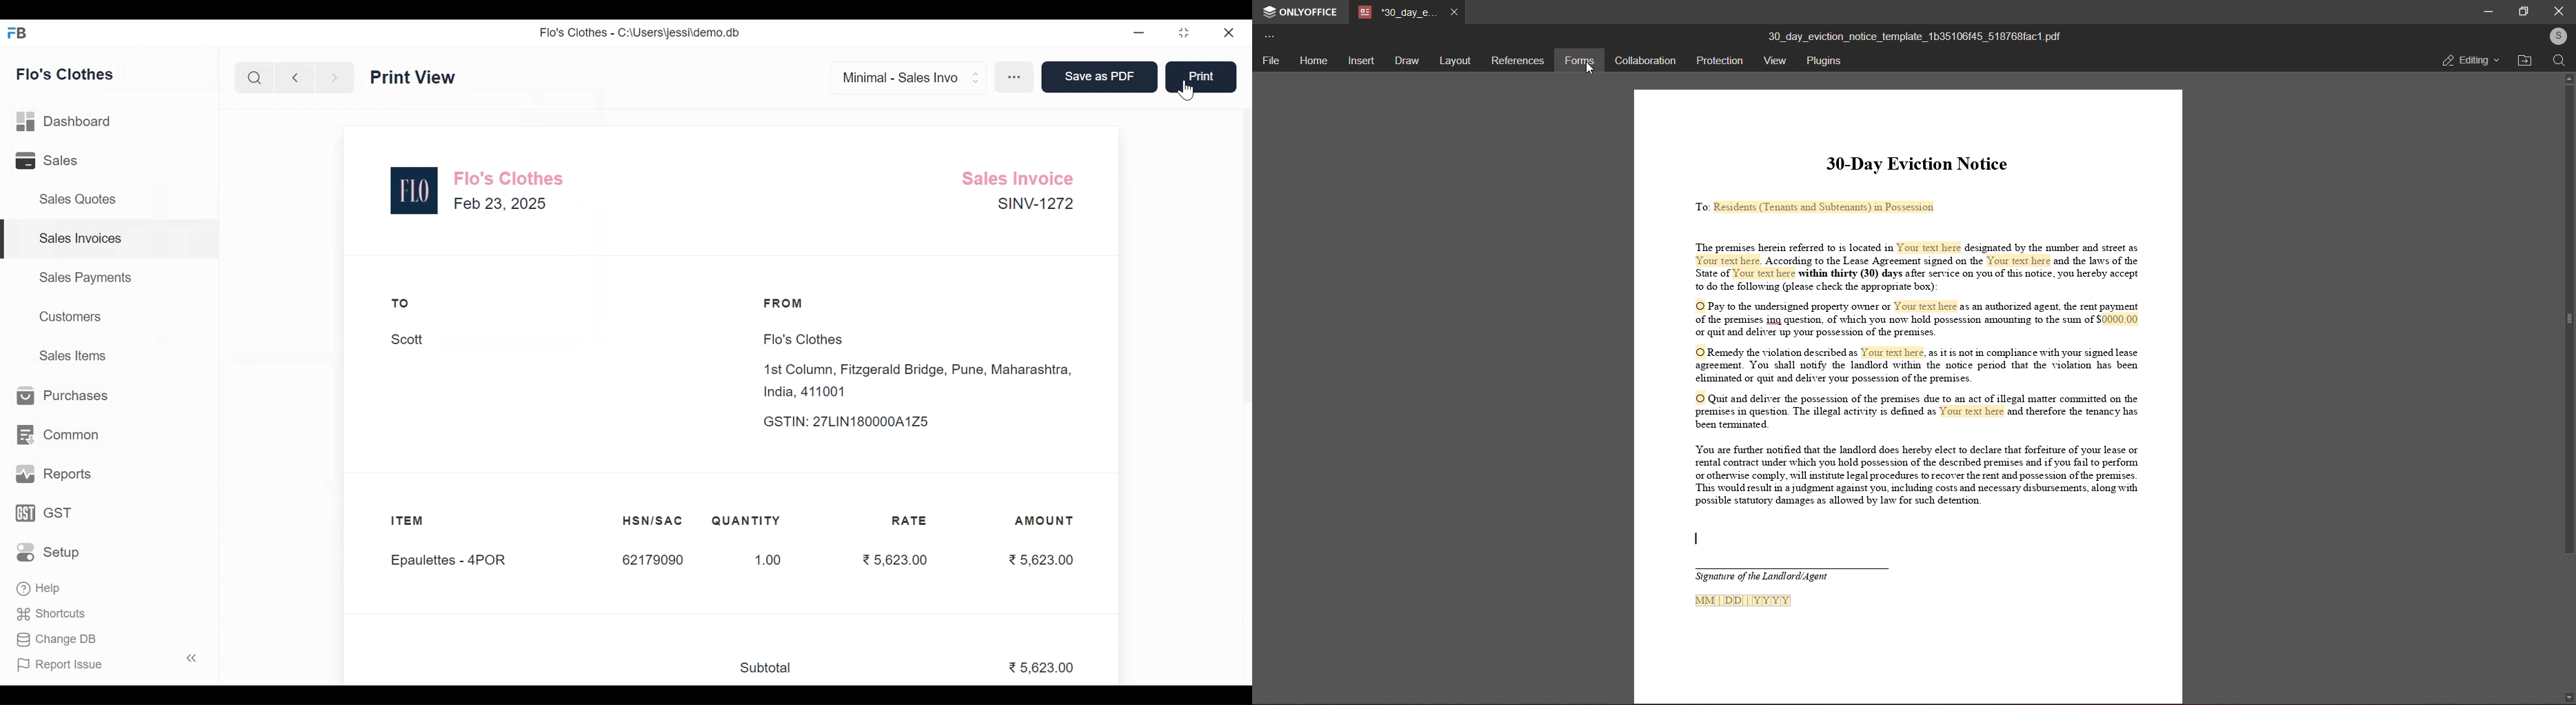 Image resolution: width=2576 pixels, height=728 pixels. What do you see at coordinates (501, 203) in the screenshot?
I see `Feb 23, 2025` at bounding box center [501, 203].